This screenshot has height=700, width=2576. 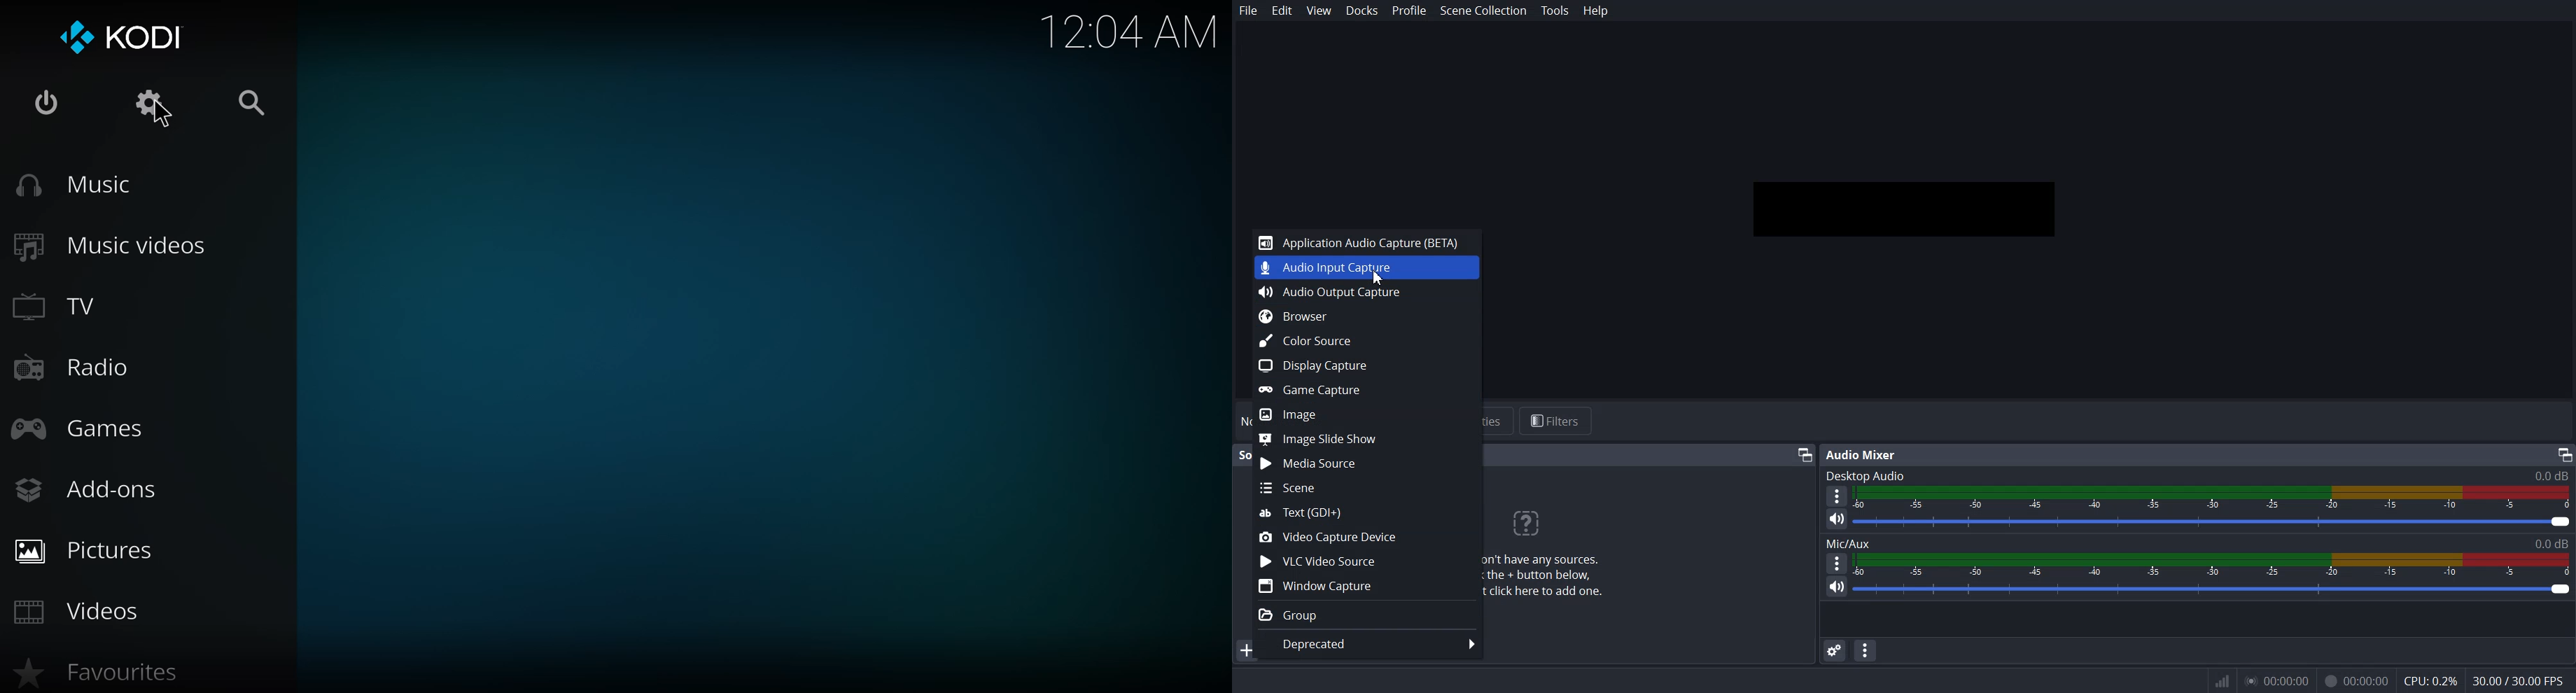 What do you see at coordinates (1249, 10) in the screenshot?
I see `File` at bounding box center [1249, 10].